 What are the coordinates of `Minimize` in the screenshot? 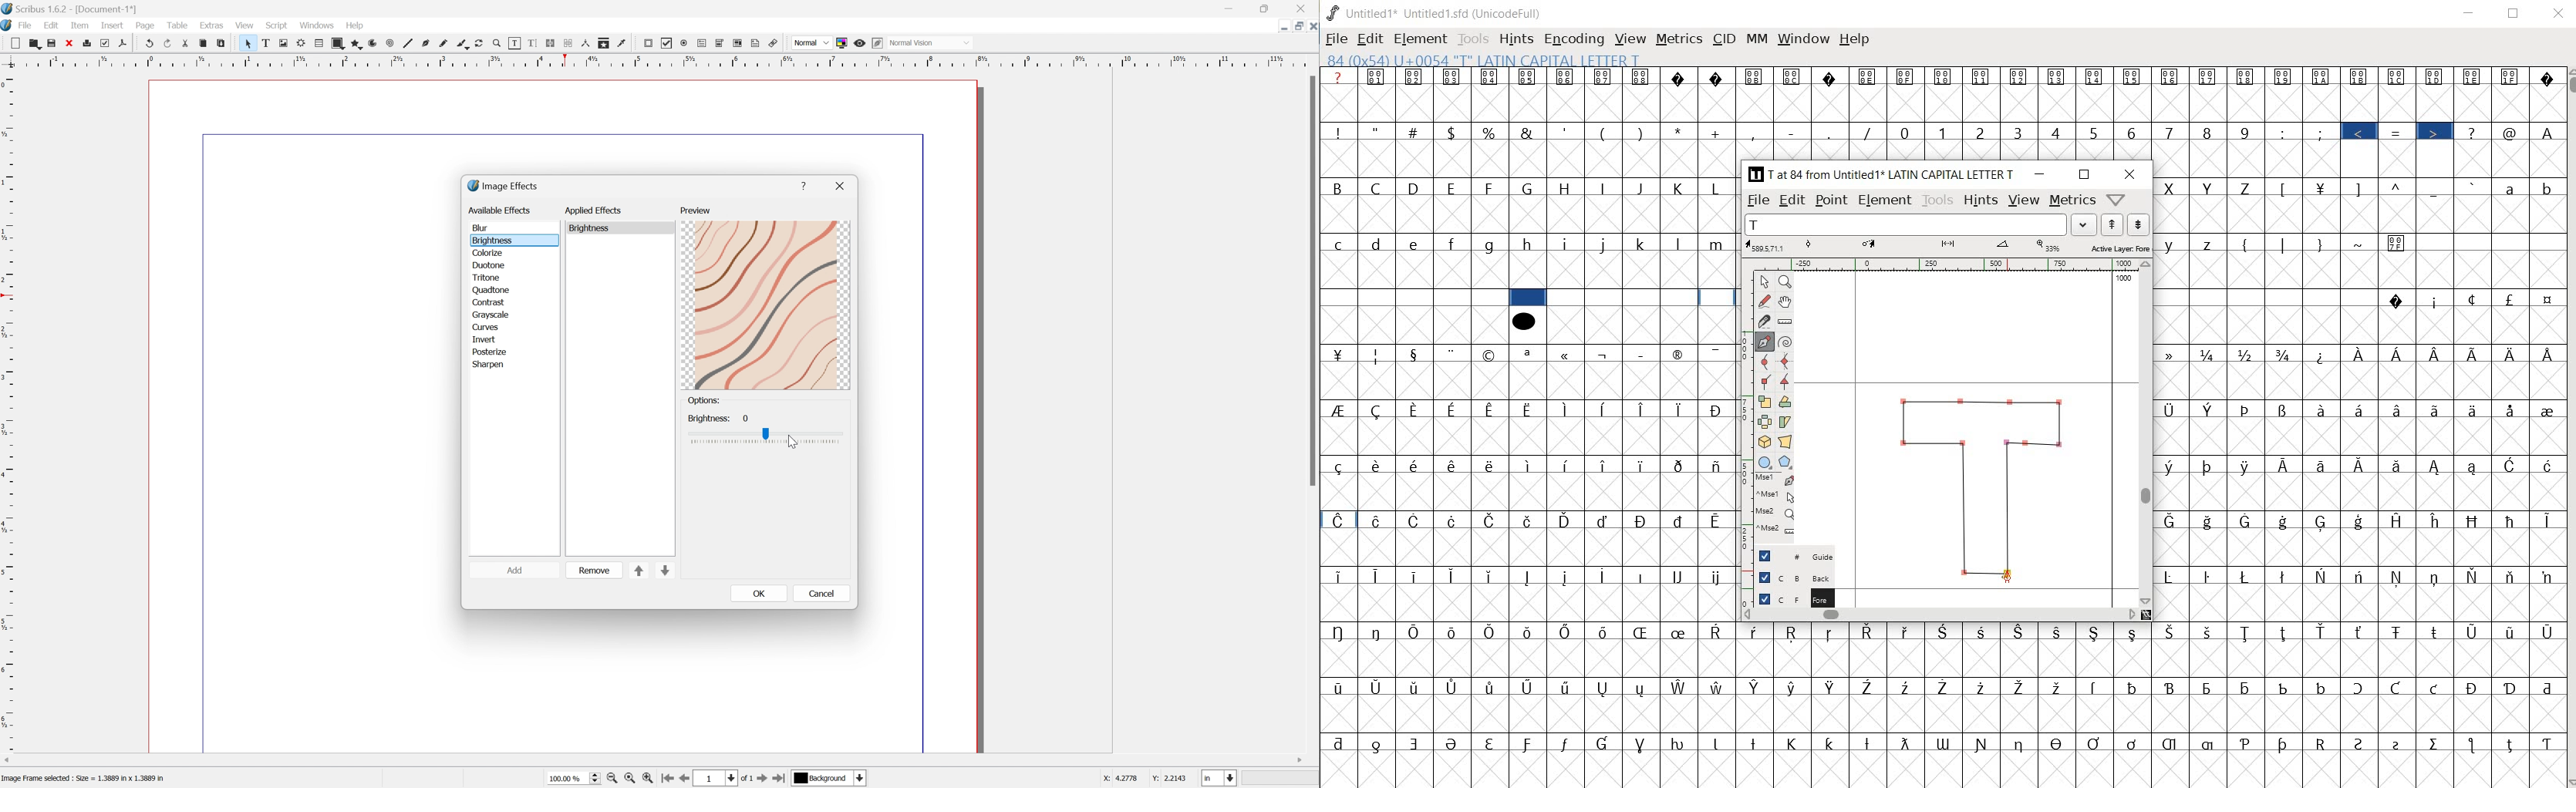 It's located at (1229, 8).